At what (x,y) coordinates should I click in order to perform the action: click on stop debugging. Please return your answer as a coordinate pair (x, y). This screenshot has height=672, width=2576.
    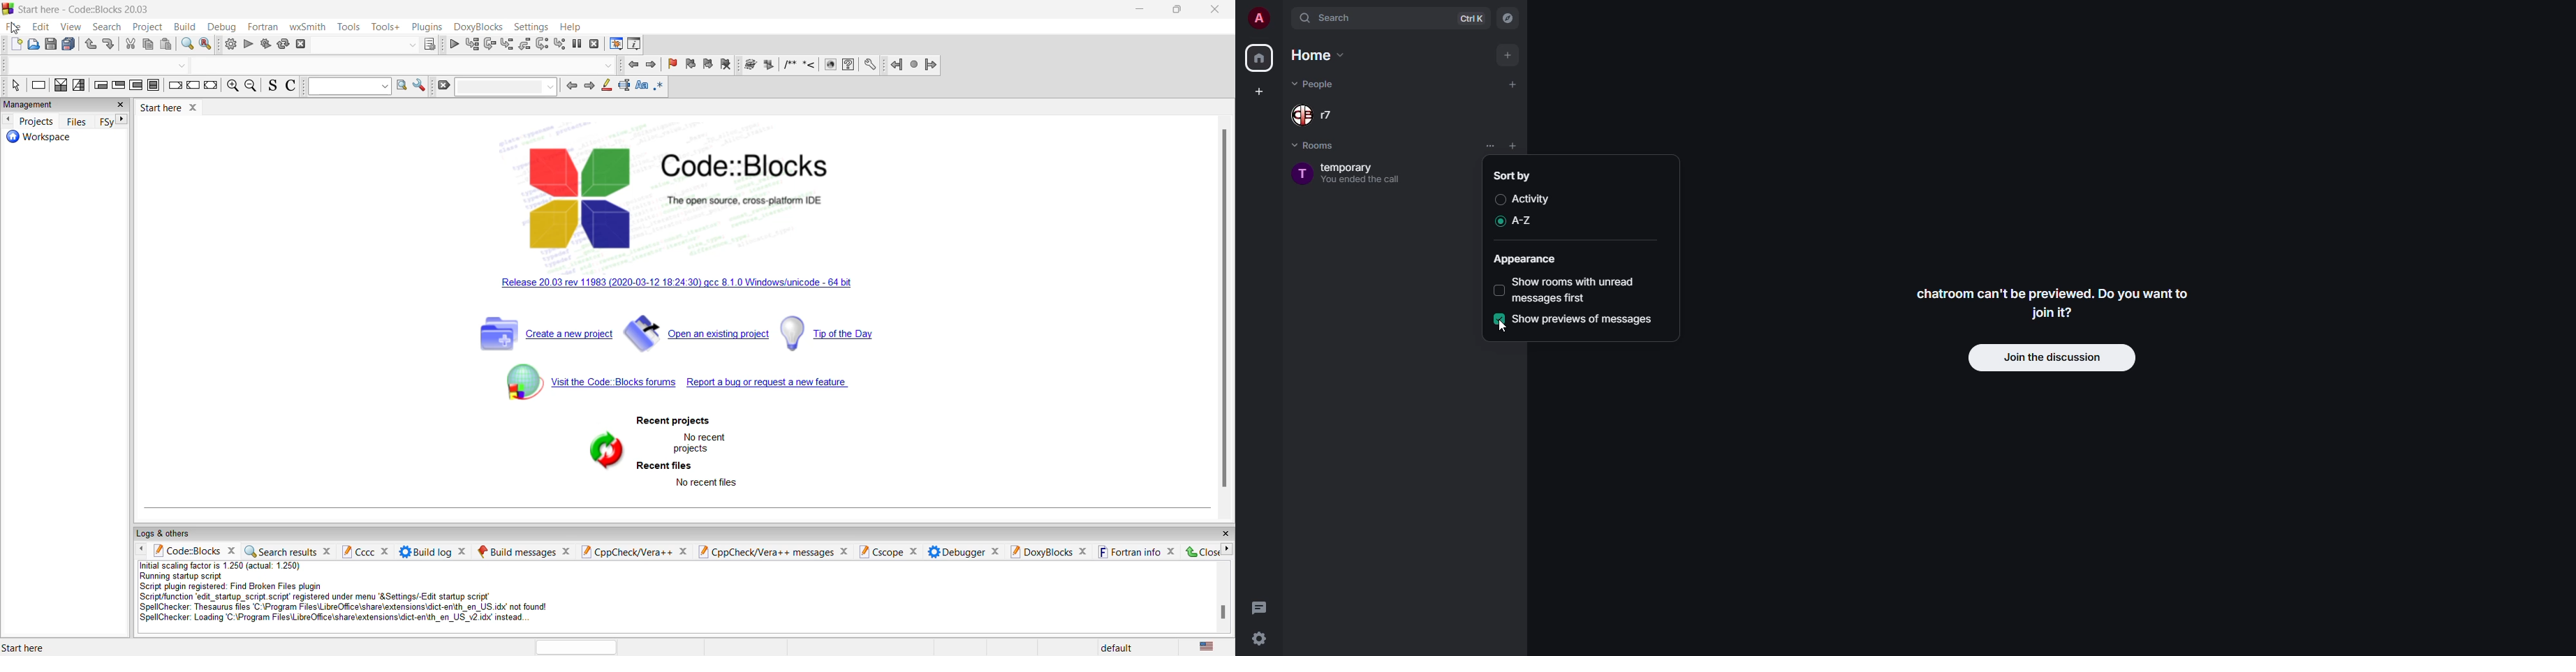
    Looking at the image, I should click on (594, 45).